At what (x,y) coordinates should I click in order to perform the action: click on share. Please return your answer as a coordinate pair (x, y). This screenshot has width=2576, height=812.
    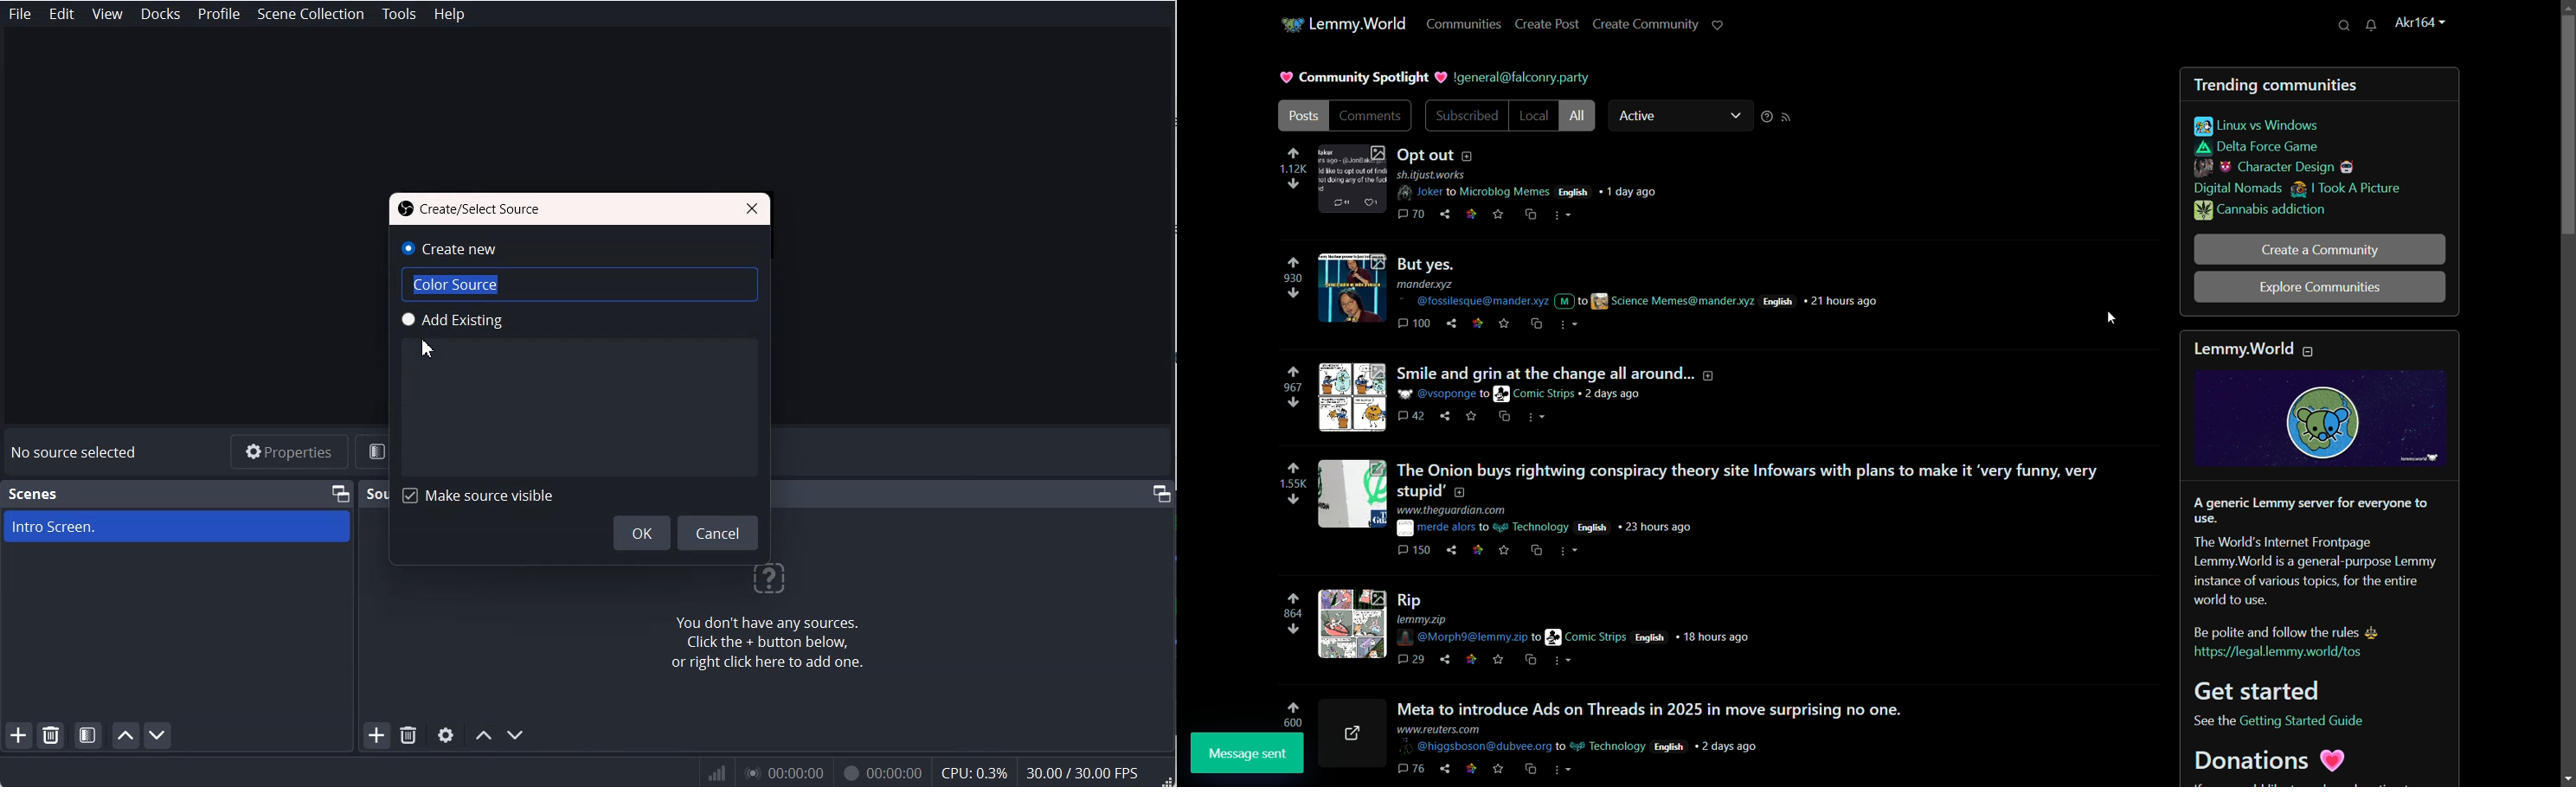
    Looking at the image, I should click on (1447, 657).